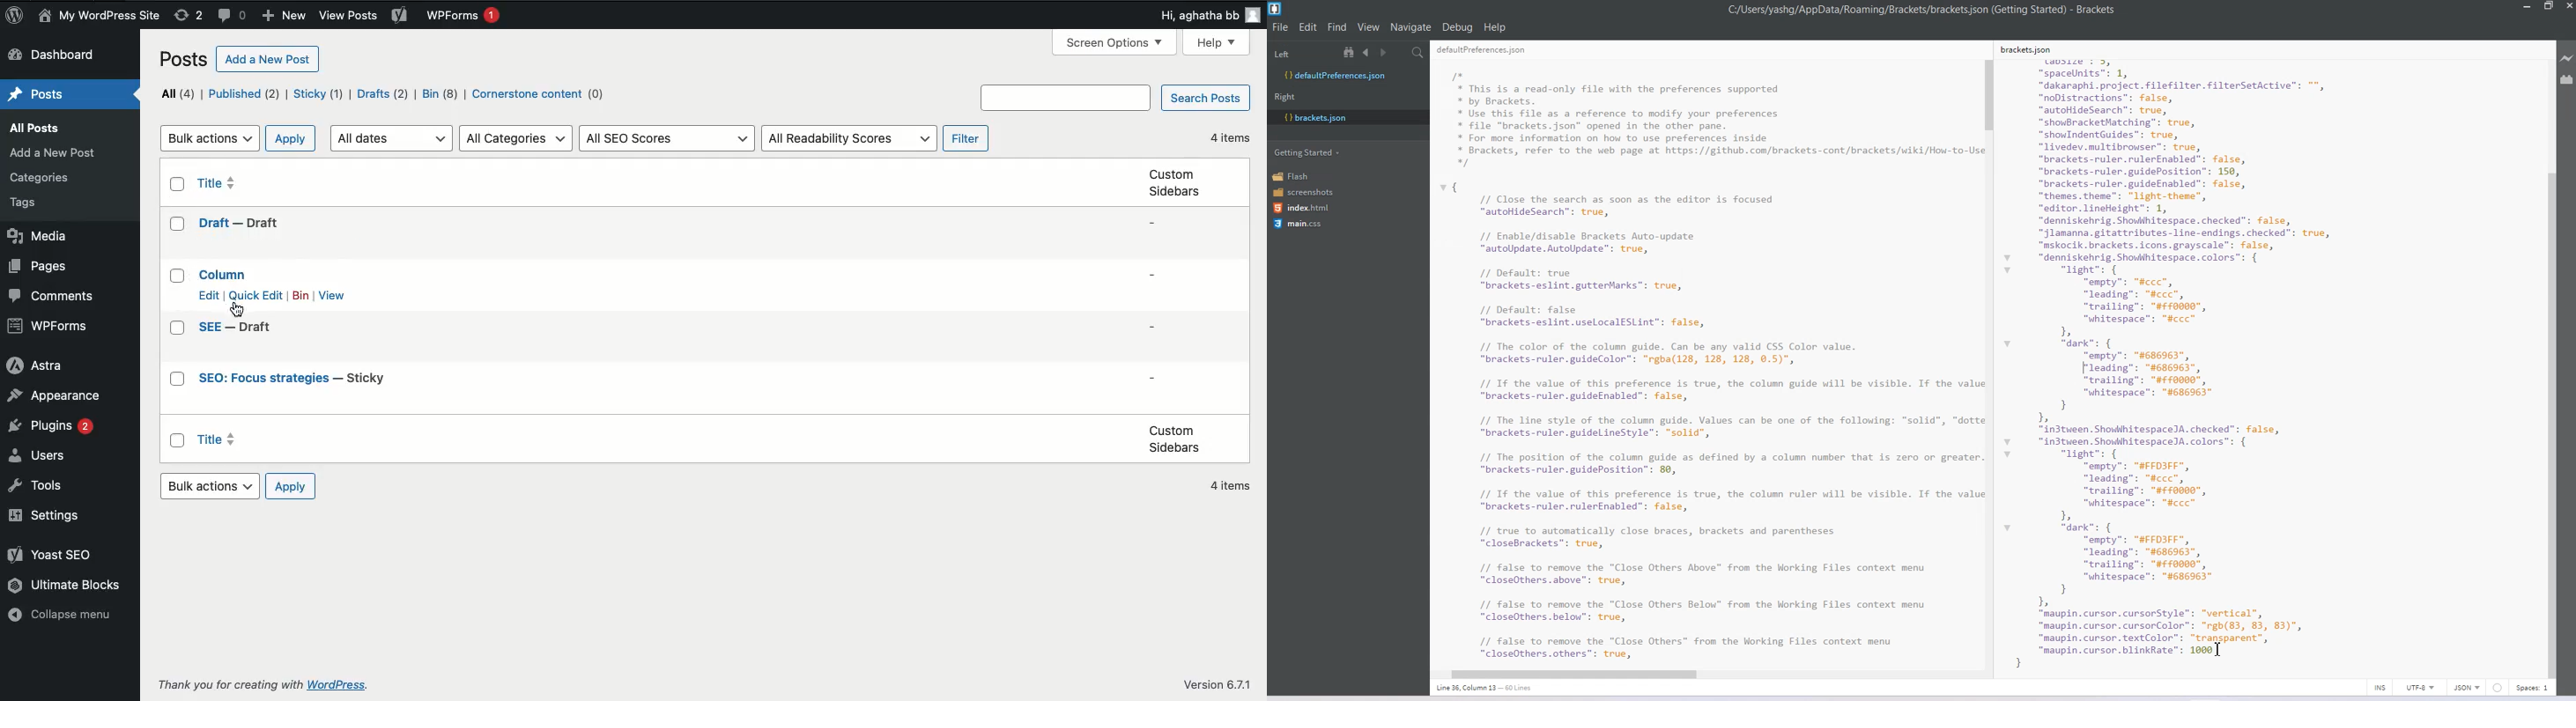 Image resolution: width=2576 pixels, height=728 pixels. I want to click on 4 times, so click(1233, 487).